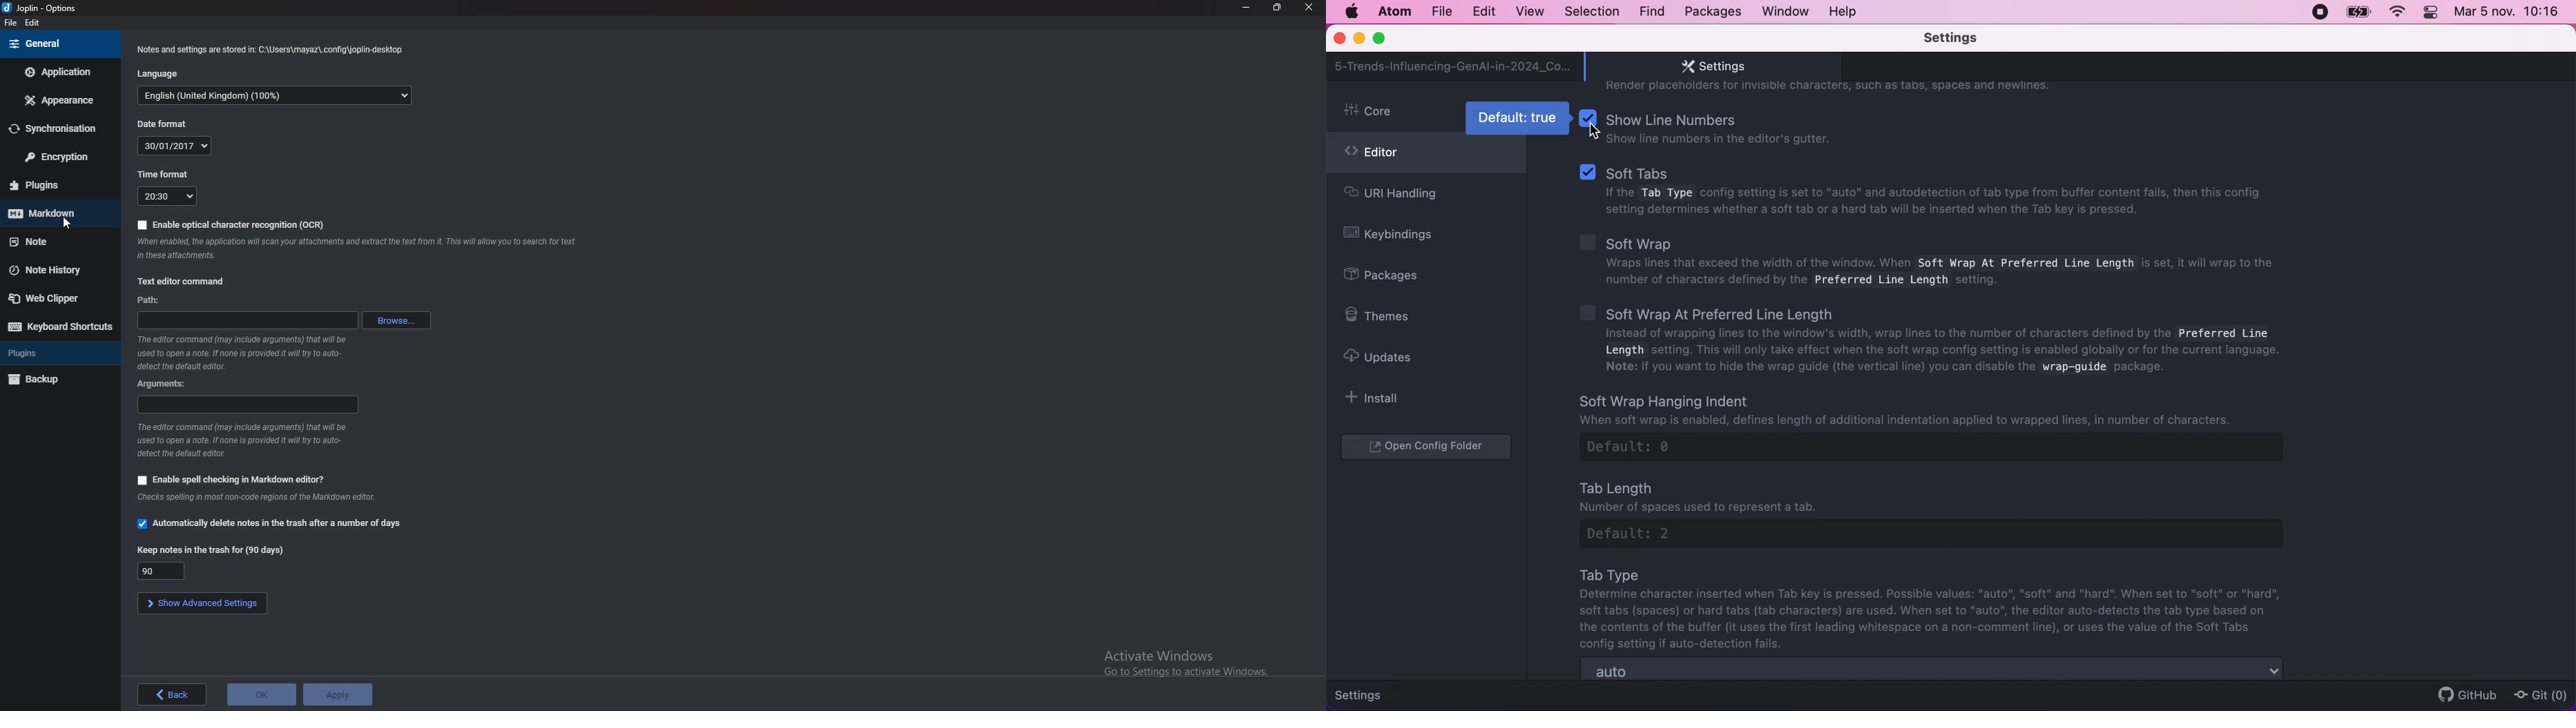  I want to click on minimize, so click(1247, 7).